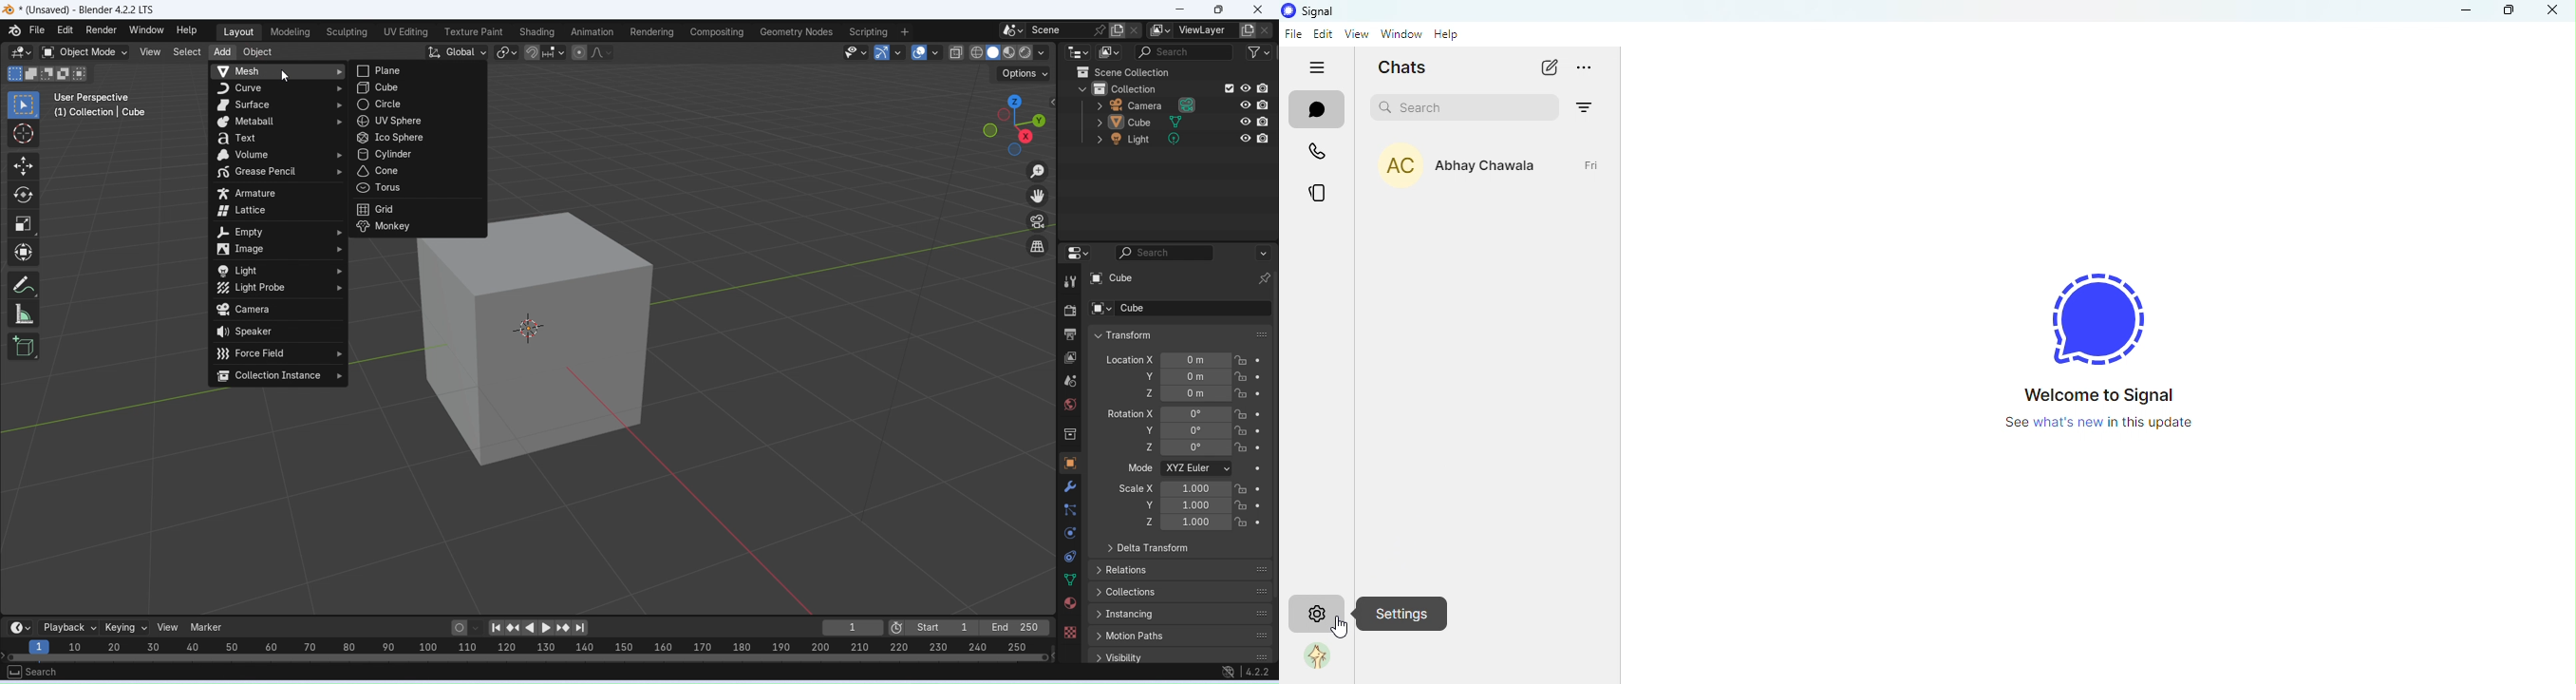  Describe the element at coordinates (1356, 35) in the screenshot. I see `view` at that location.